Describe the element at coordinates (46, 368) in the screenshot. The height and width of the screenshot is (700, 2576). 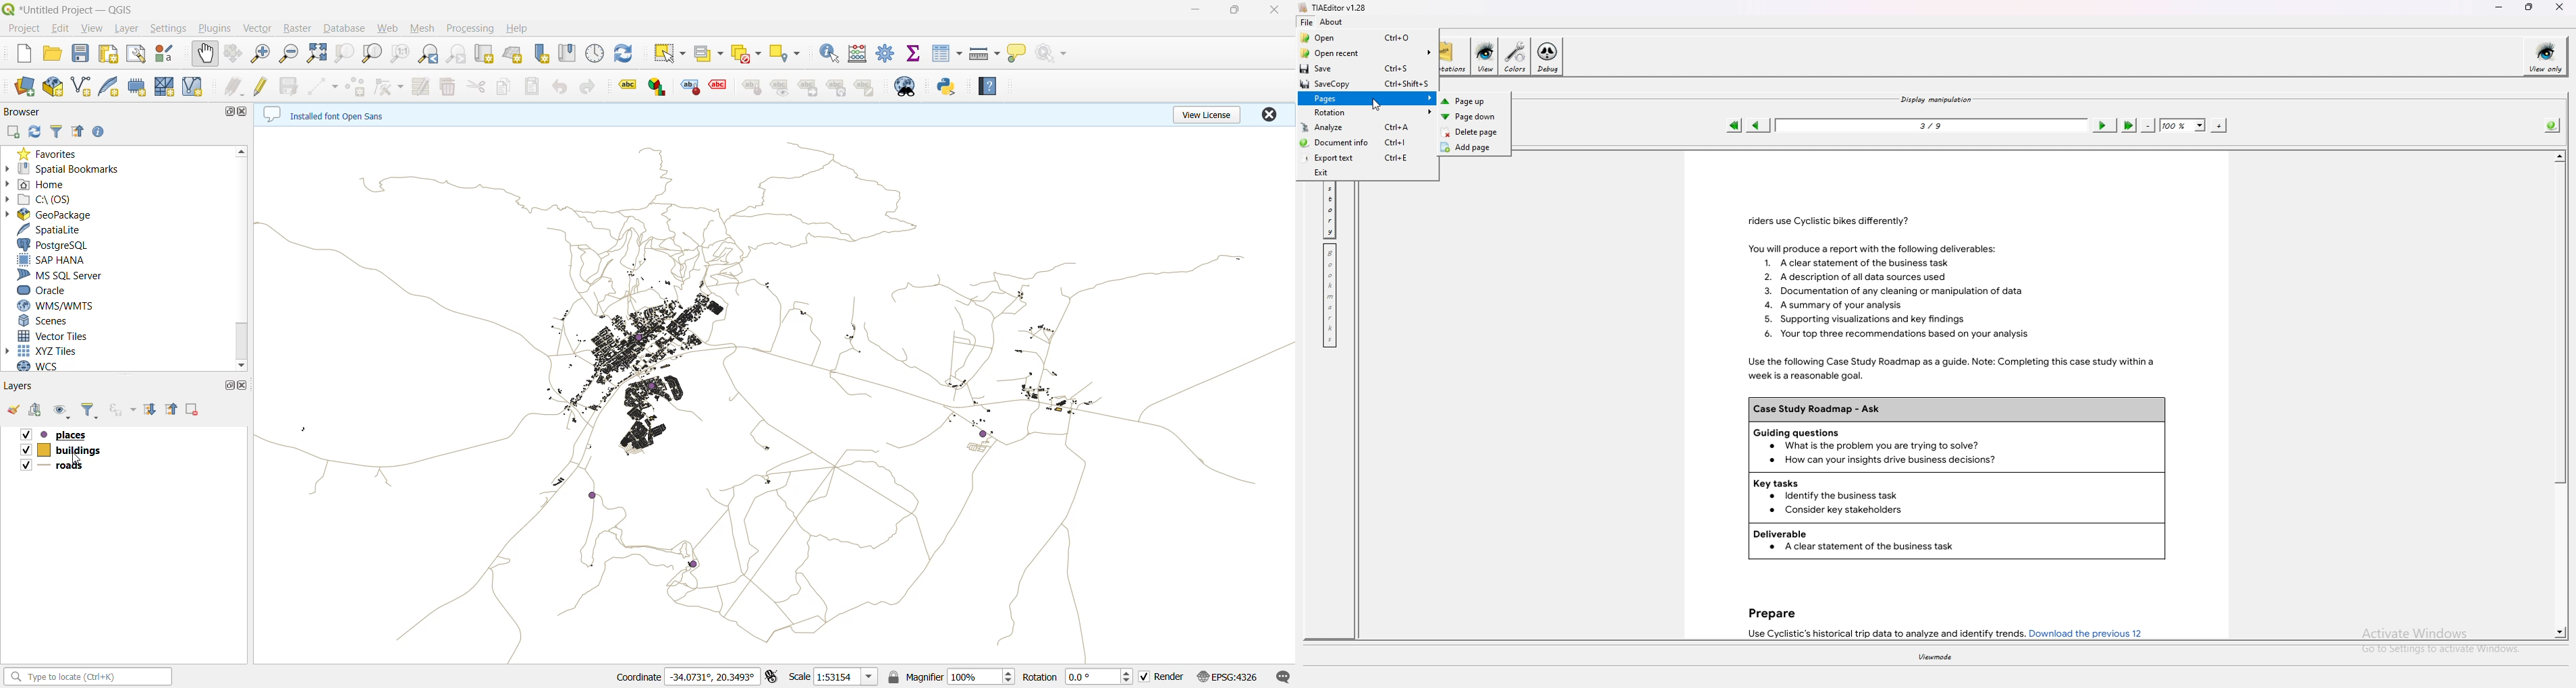
I see `wcs` at that location.